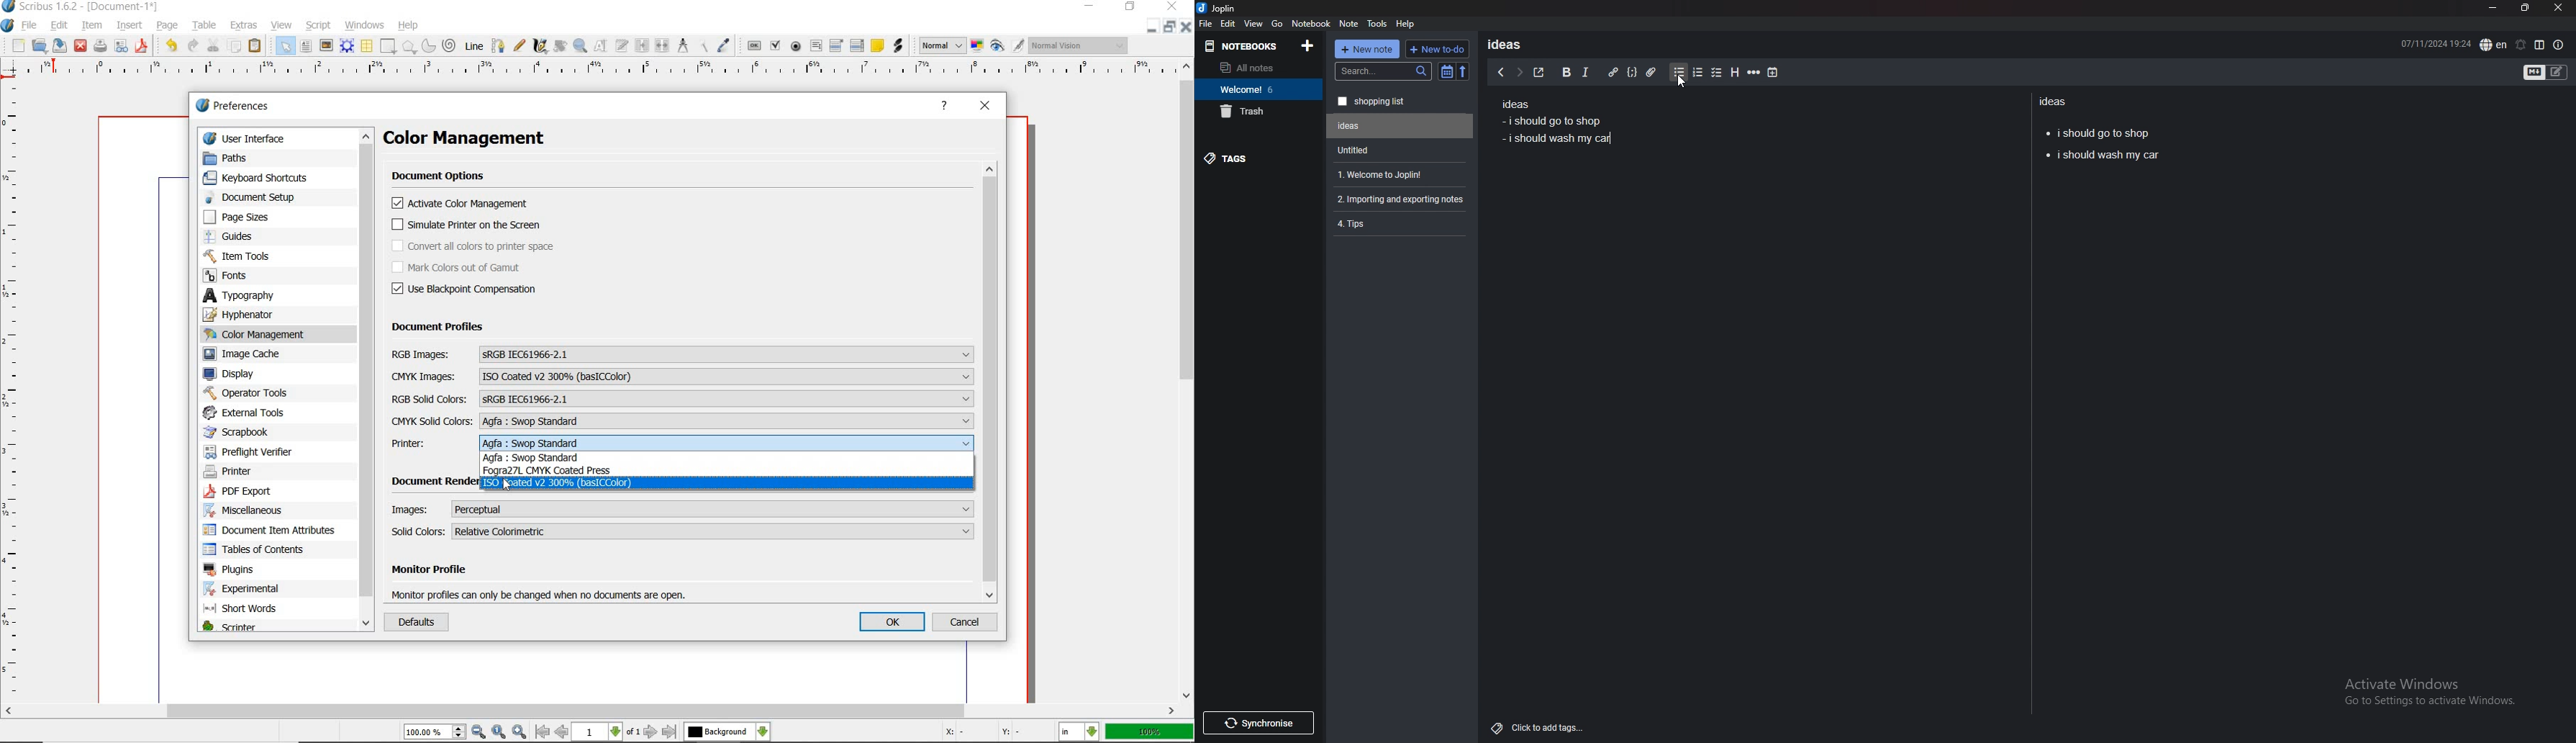 This screenshot has height=756, width=2576. Describe the element at coordinates (1519, 72) in the screenshot. I see `next` at that location.